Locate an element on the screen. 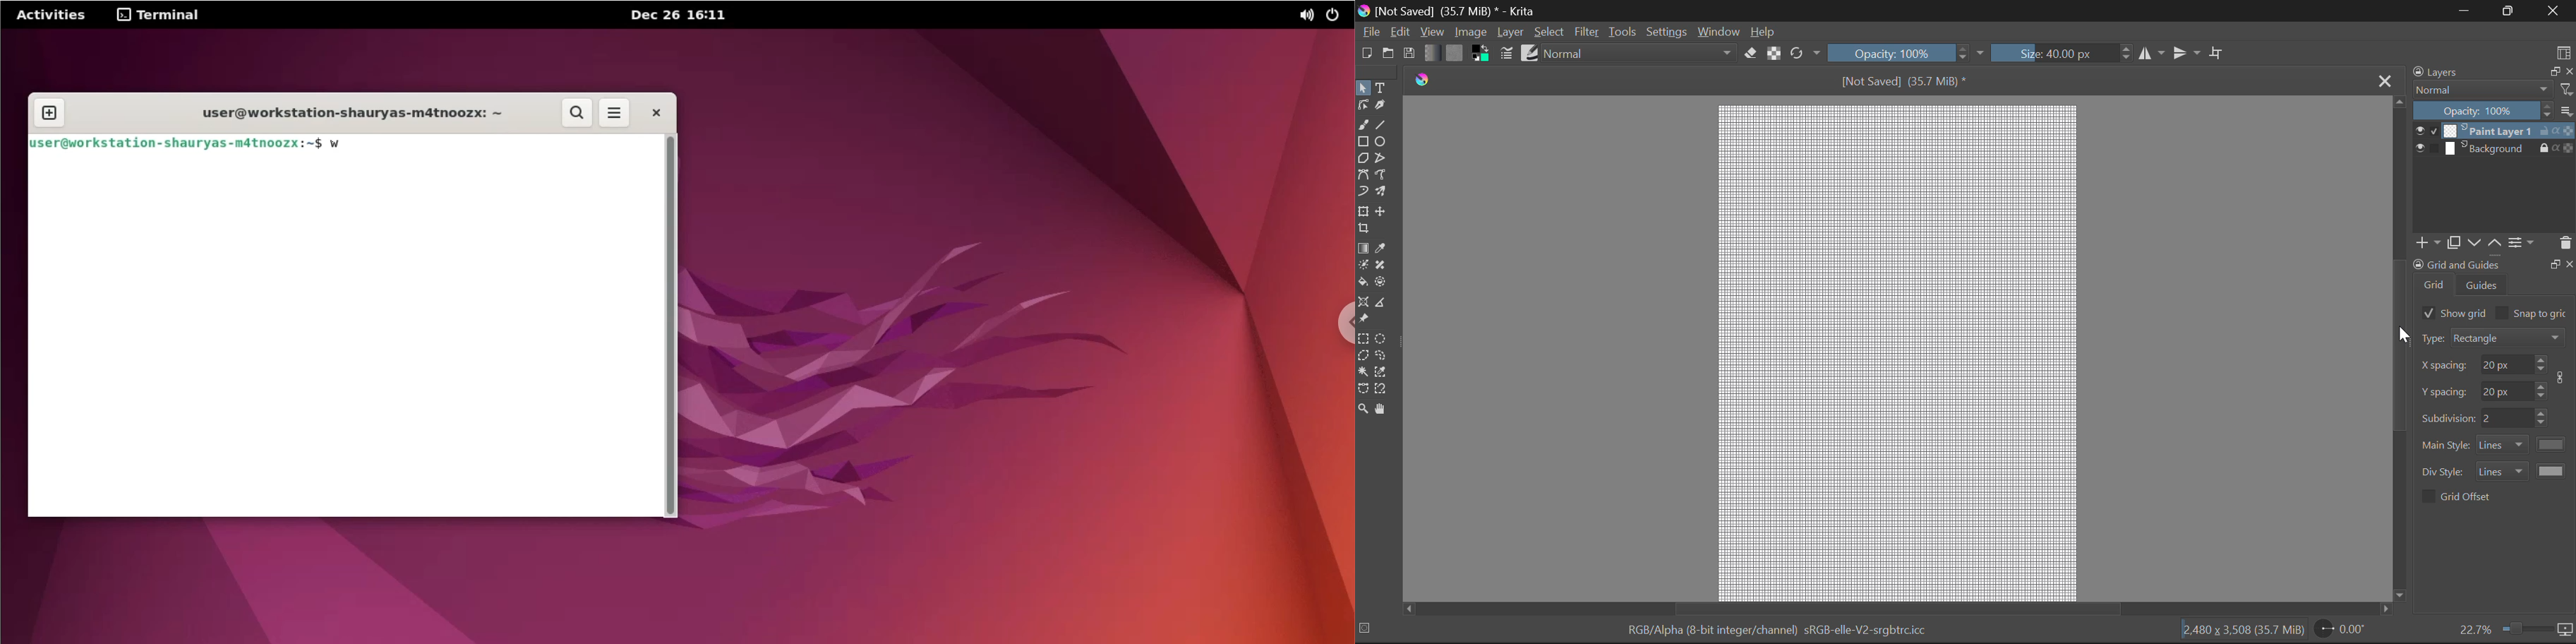  actions is located at coordinates (2556, 147).